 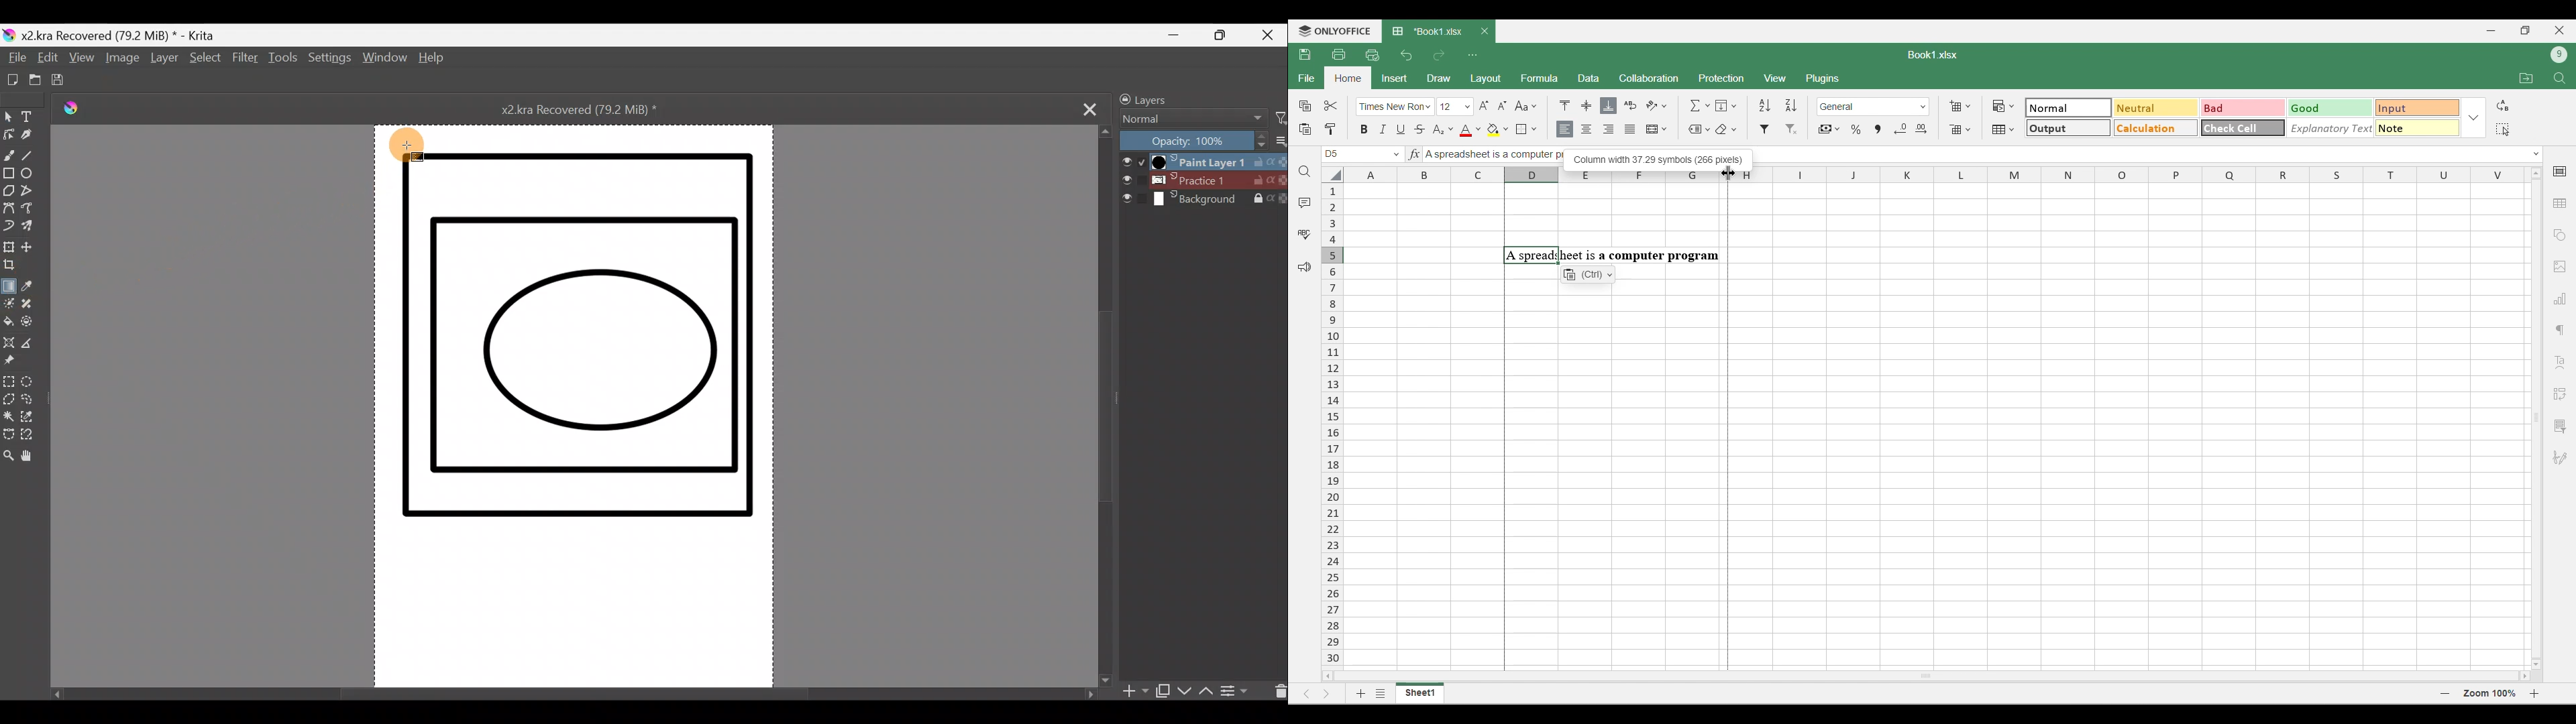 I want to click on Text alignment, so click(x=2560, y=362).